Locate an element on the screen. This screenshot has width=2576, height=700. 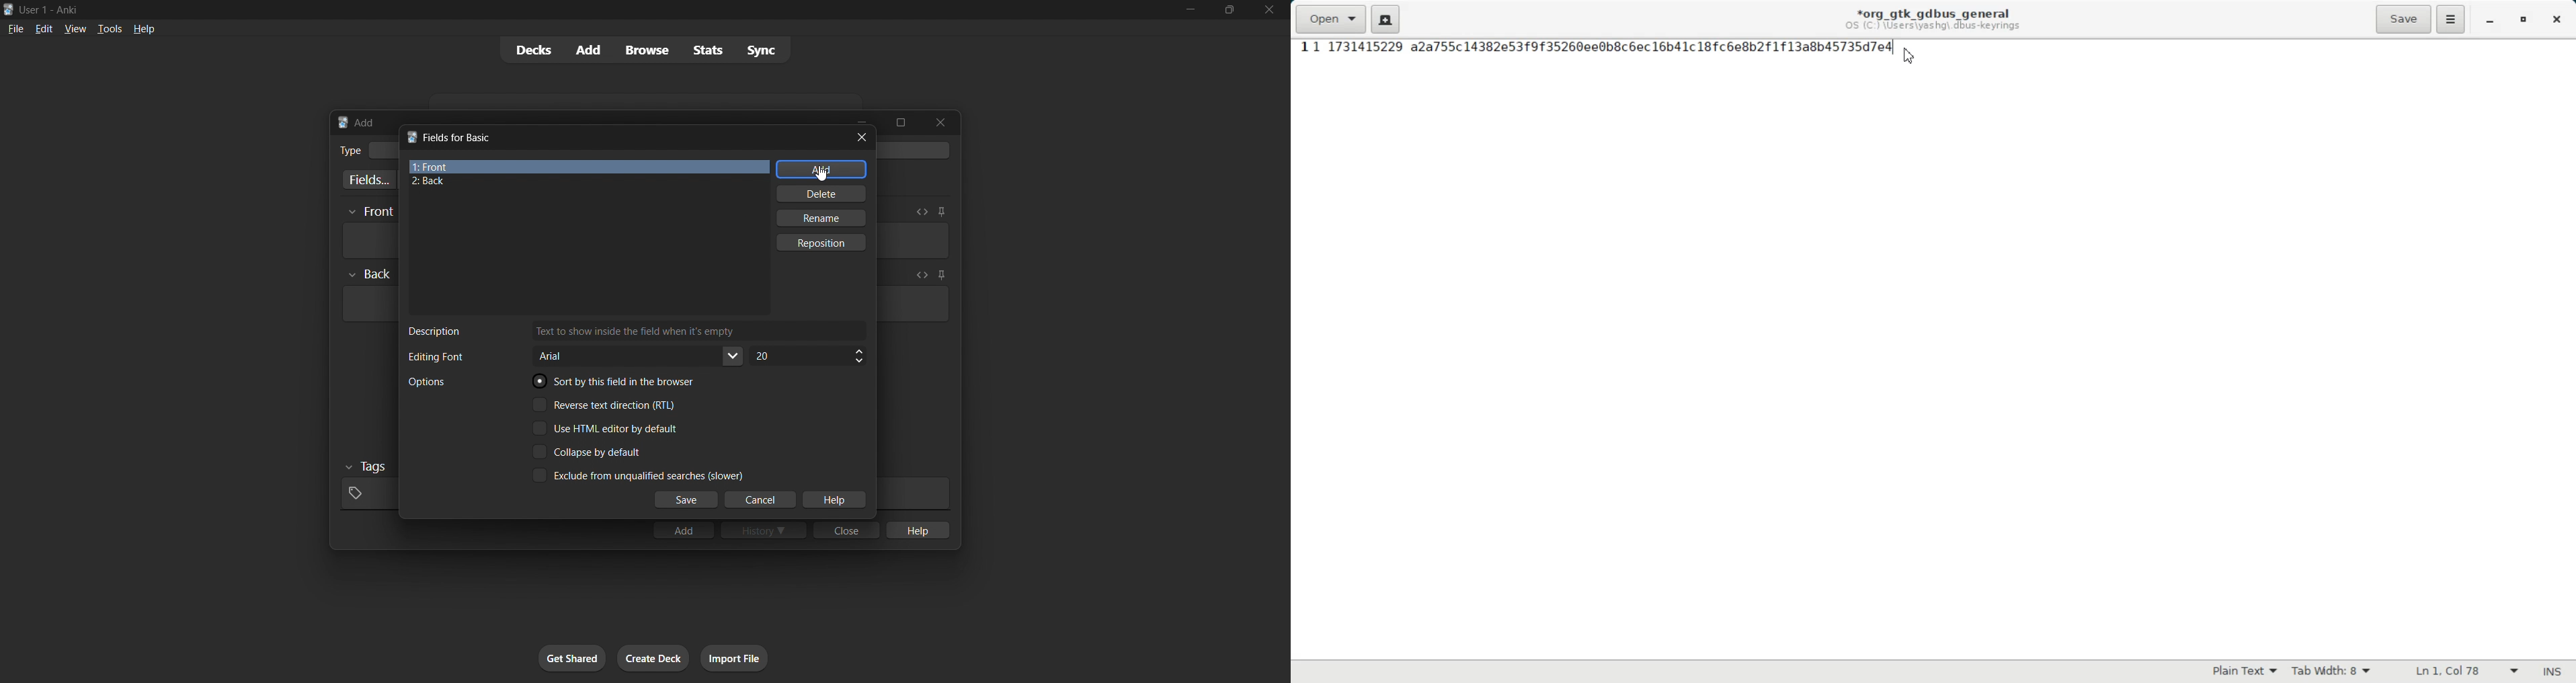
Toggle HTML editor is located at coordinates (922, 212).